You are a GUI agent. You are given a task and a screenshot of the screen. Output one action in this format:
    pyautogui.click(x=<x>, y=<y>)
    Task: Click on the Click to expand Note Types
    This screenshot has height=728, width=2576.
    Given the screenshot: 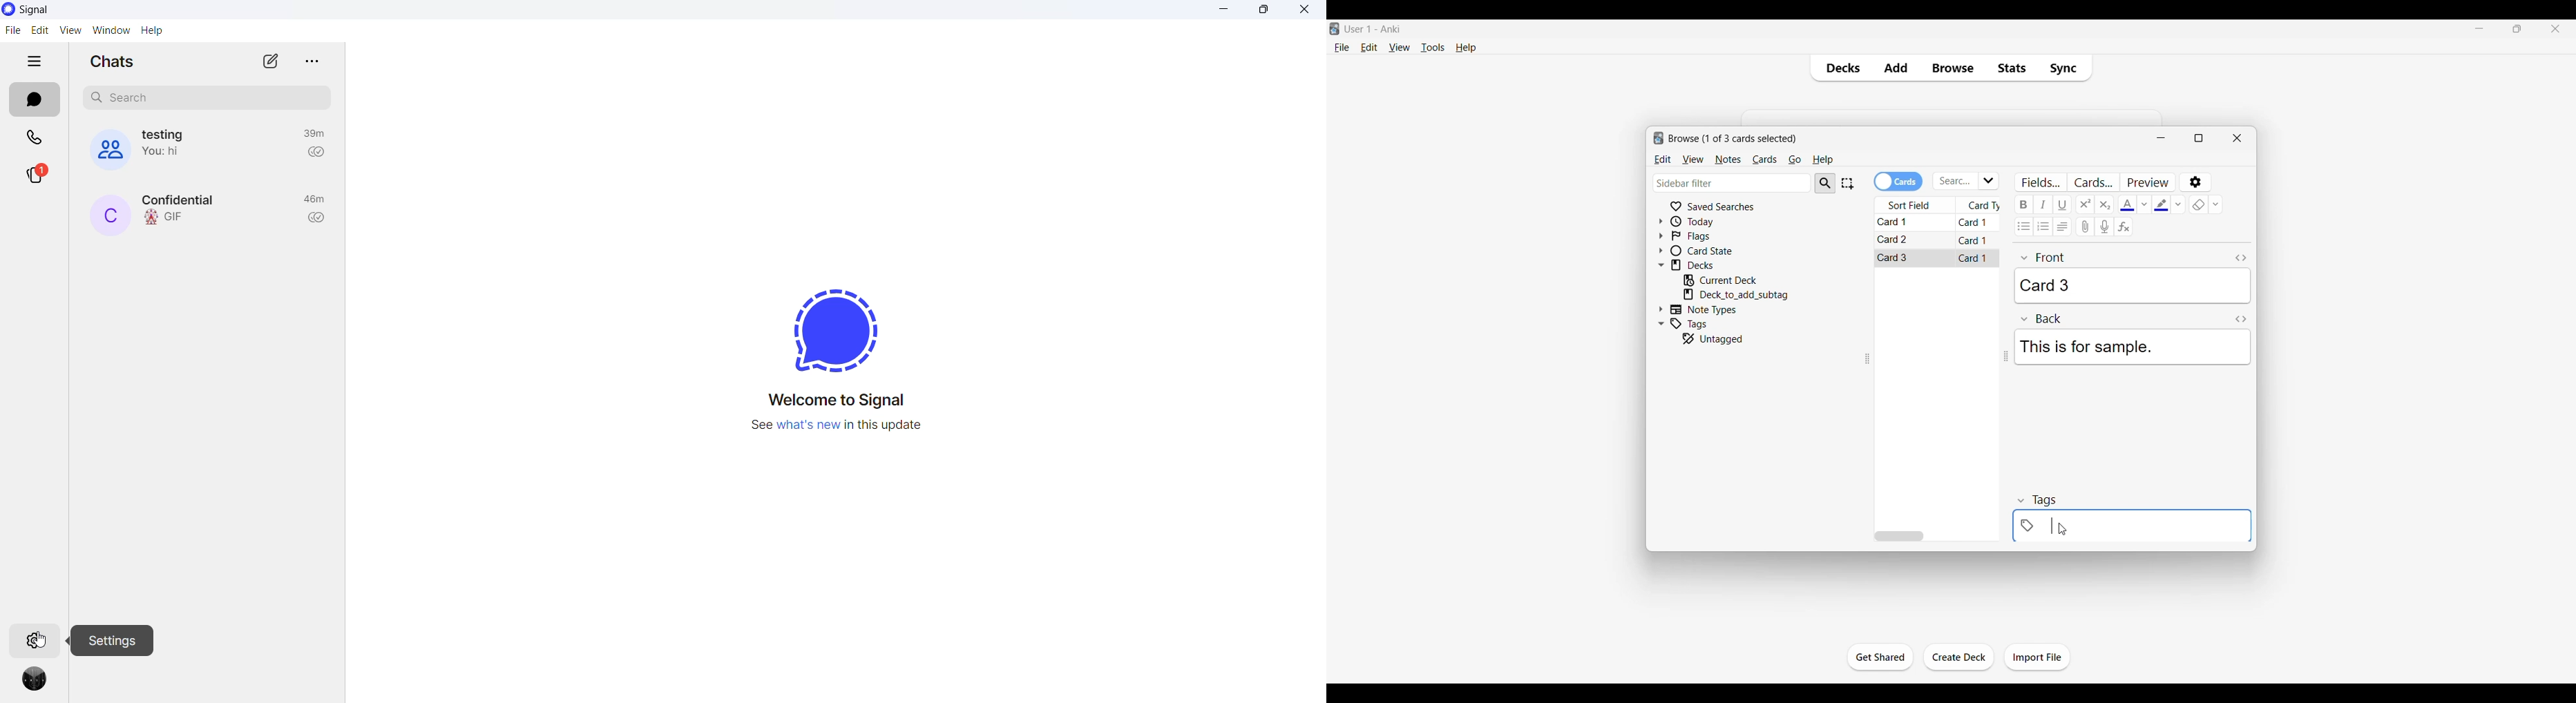 What is the action you would take?
    pyautogui.click(x=1661, y=309)
    